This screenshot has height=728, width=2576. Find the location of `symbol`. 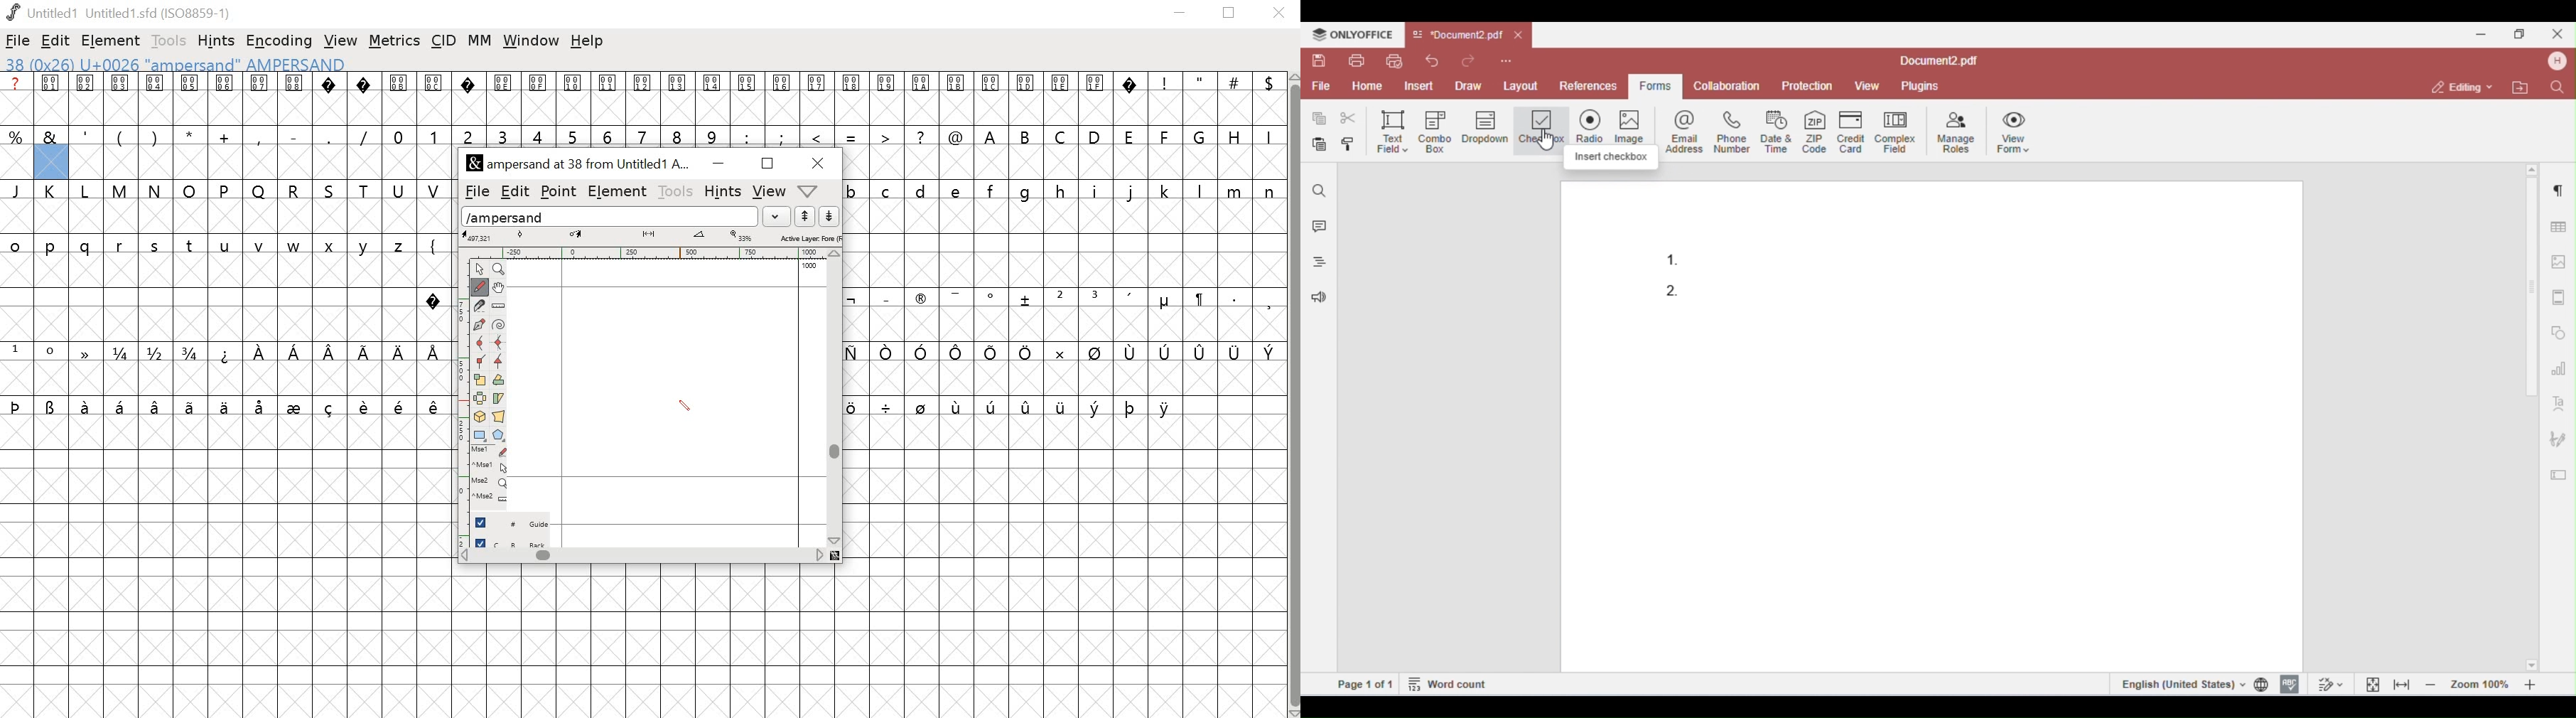

symbol is located at coordinates (1200, 353).